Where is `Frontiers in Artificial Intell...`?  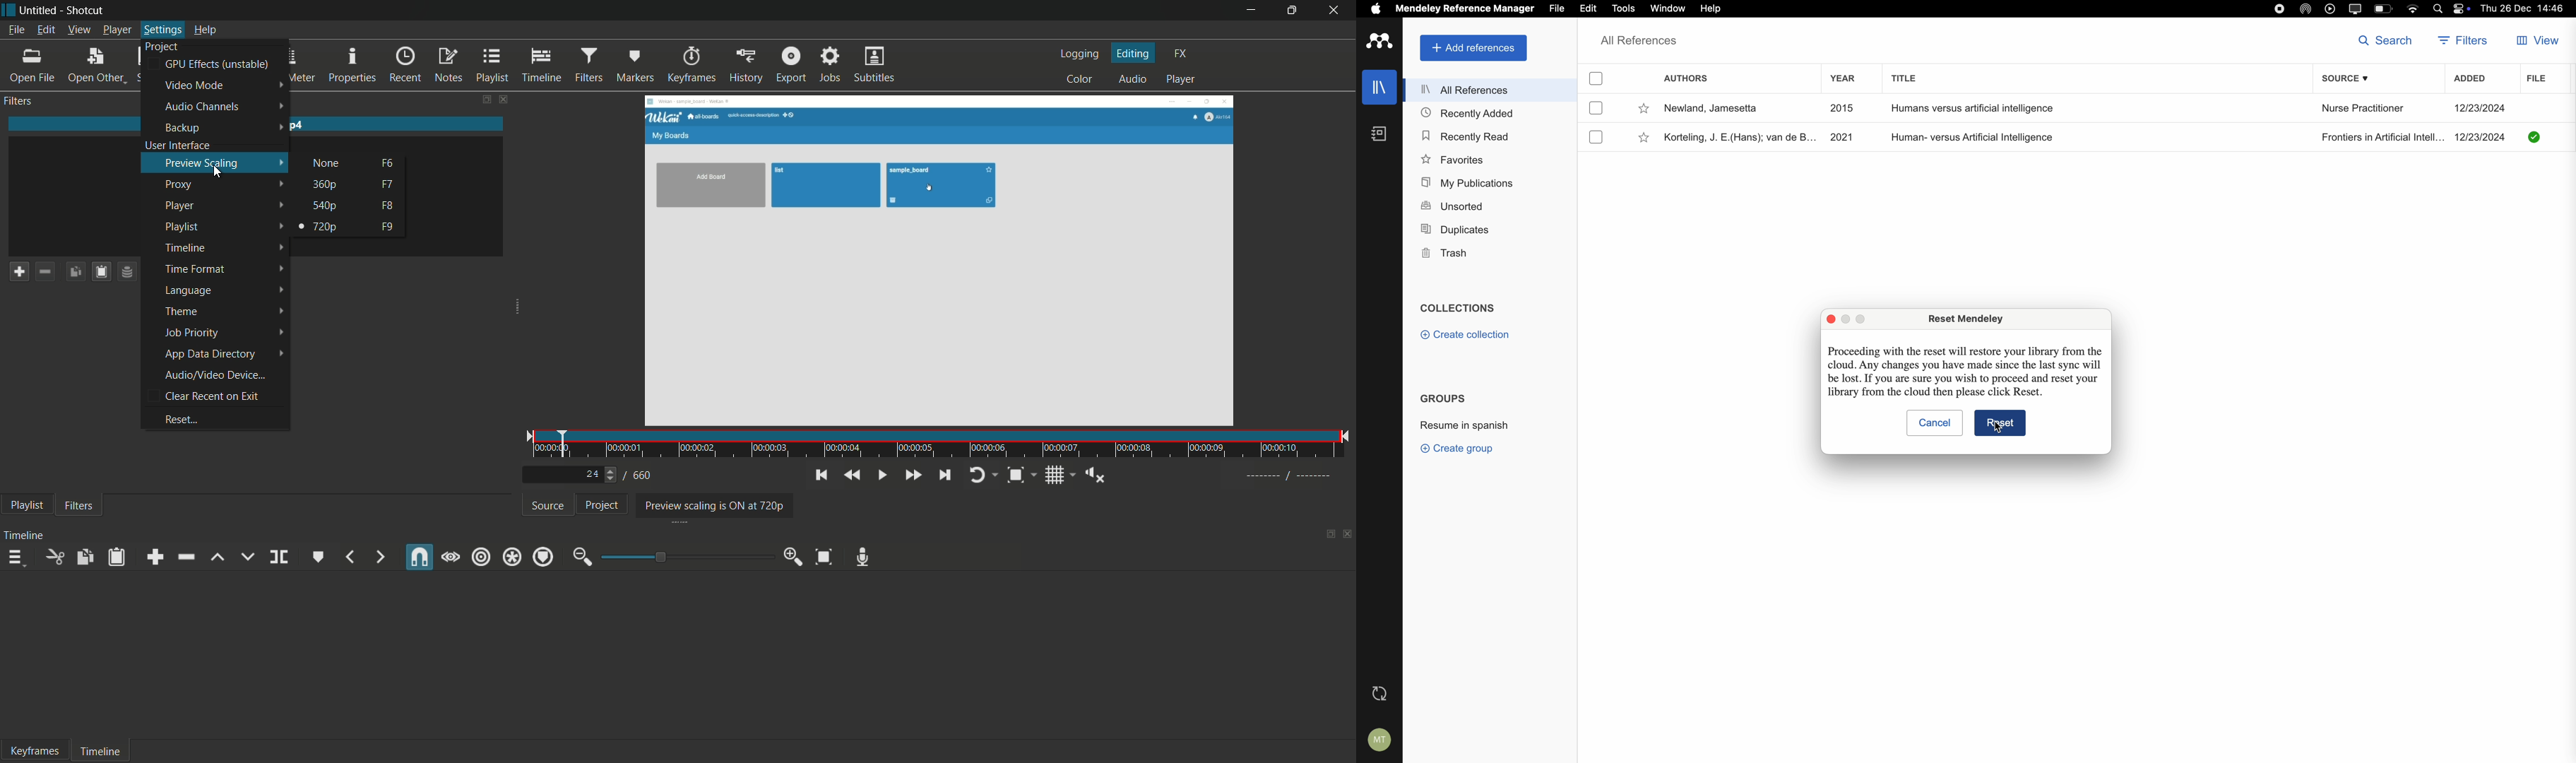 Frontiers in Artificial Intell... is located at coordinates (2375, 138).